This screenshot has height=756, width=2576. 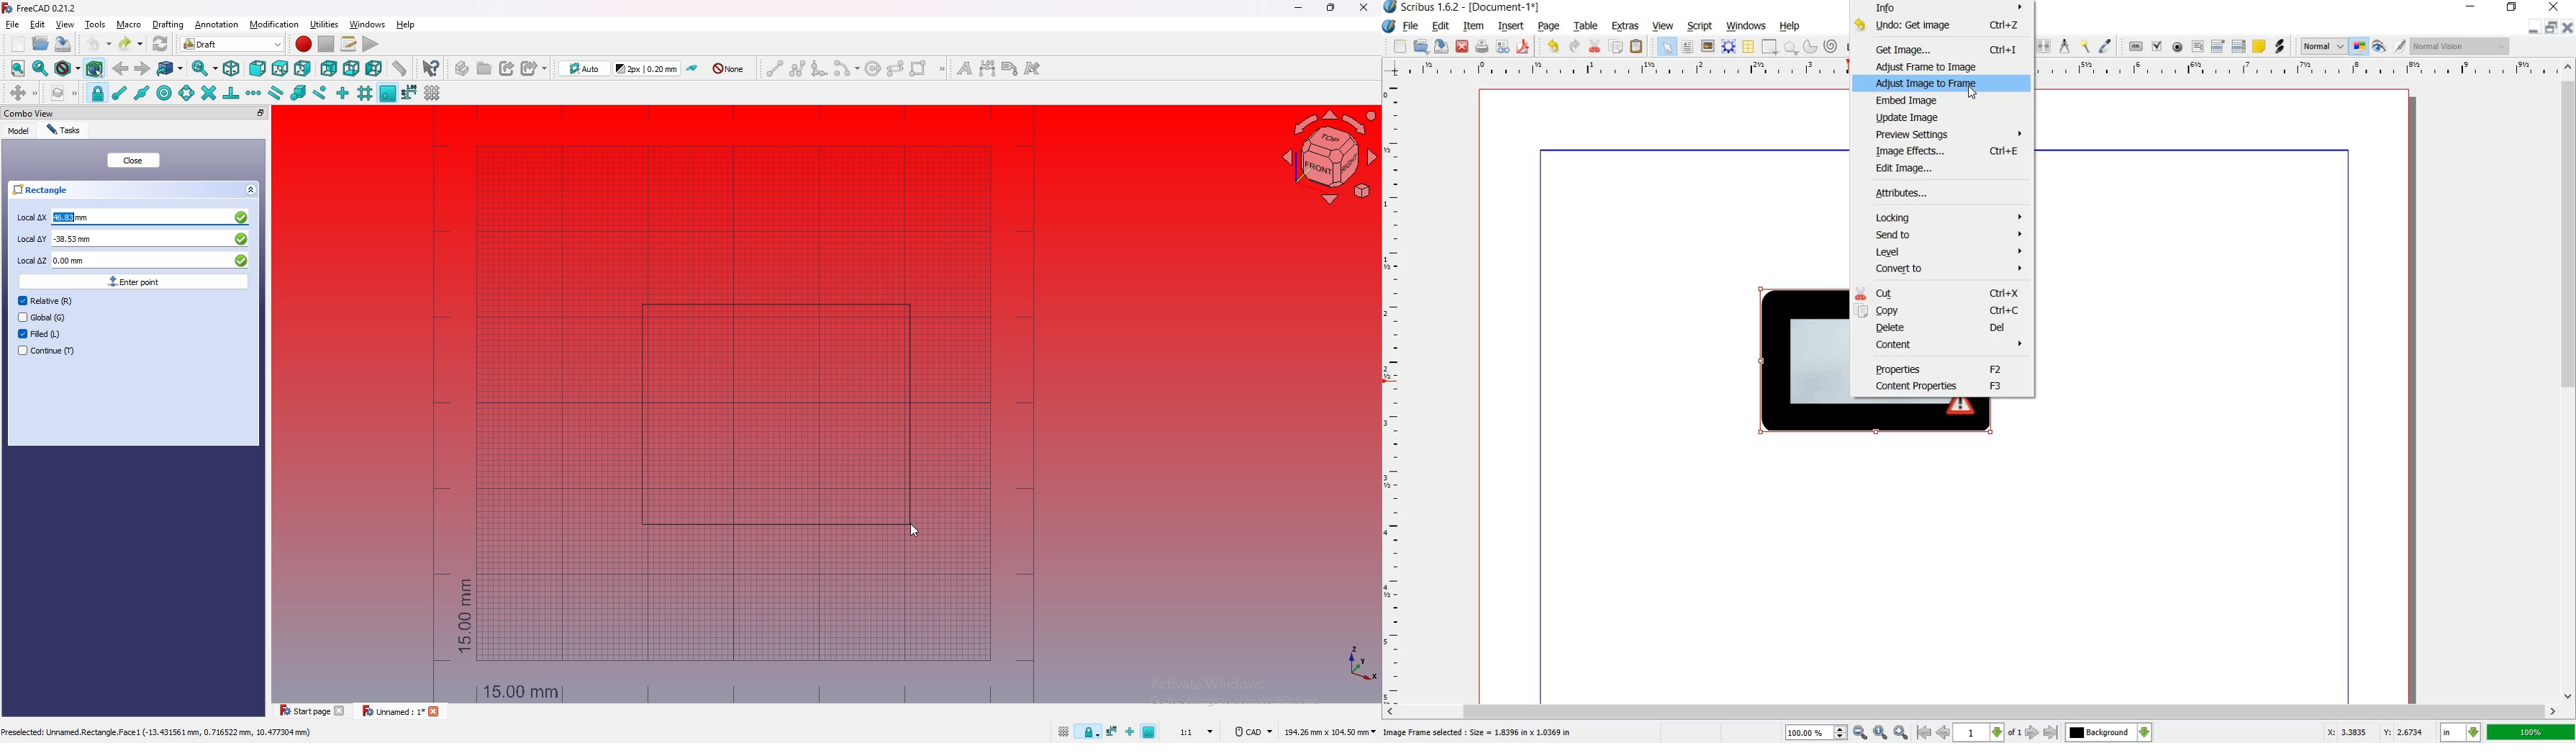 I want to click on save, so click(x=1441, y=48).